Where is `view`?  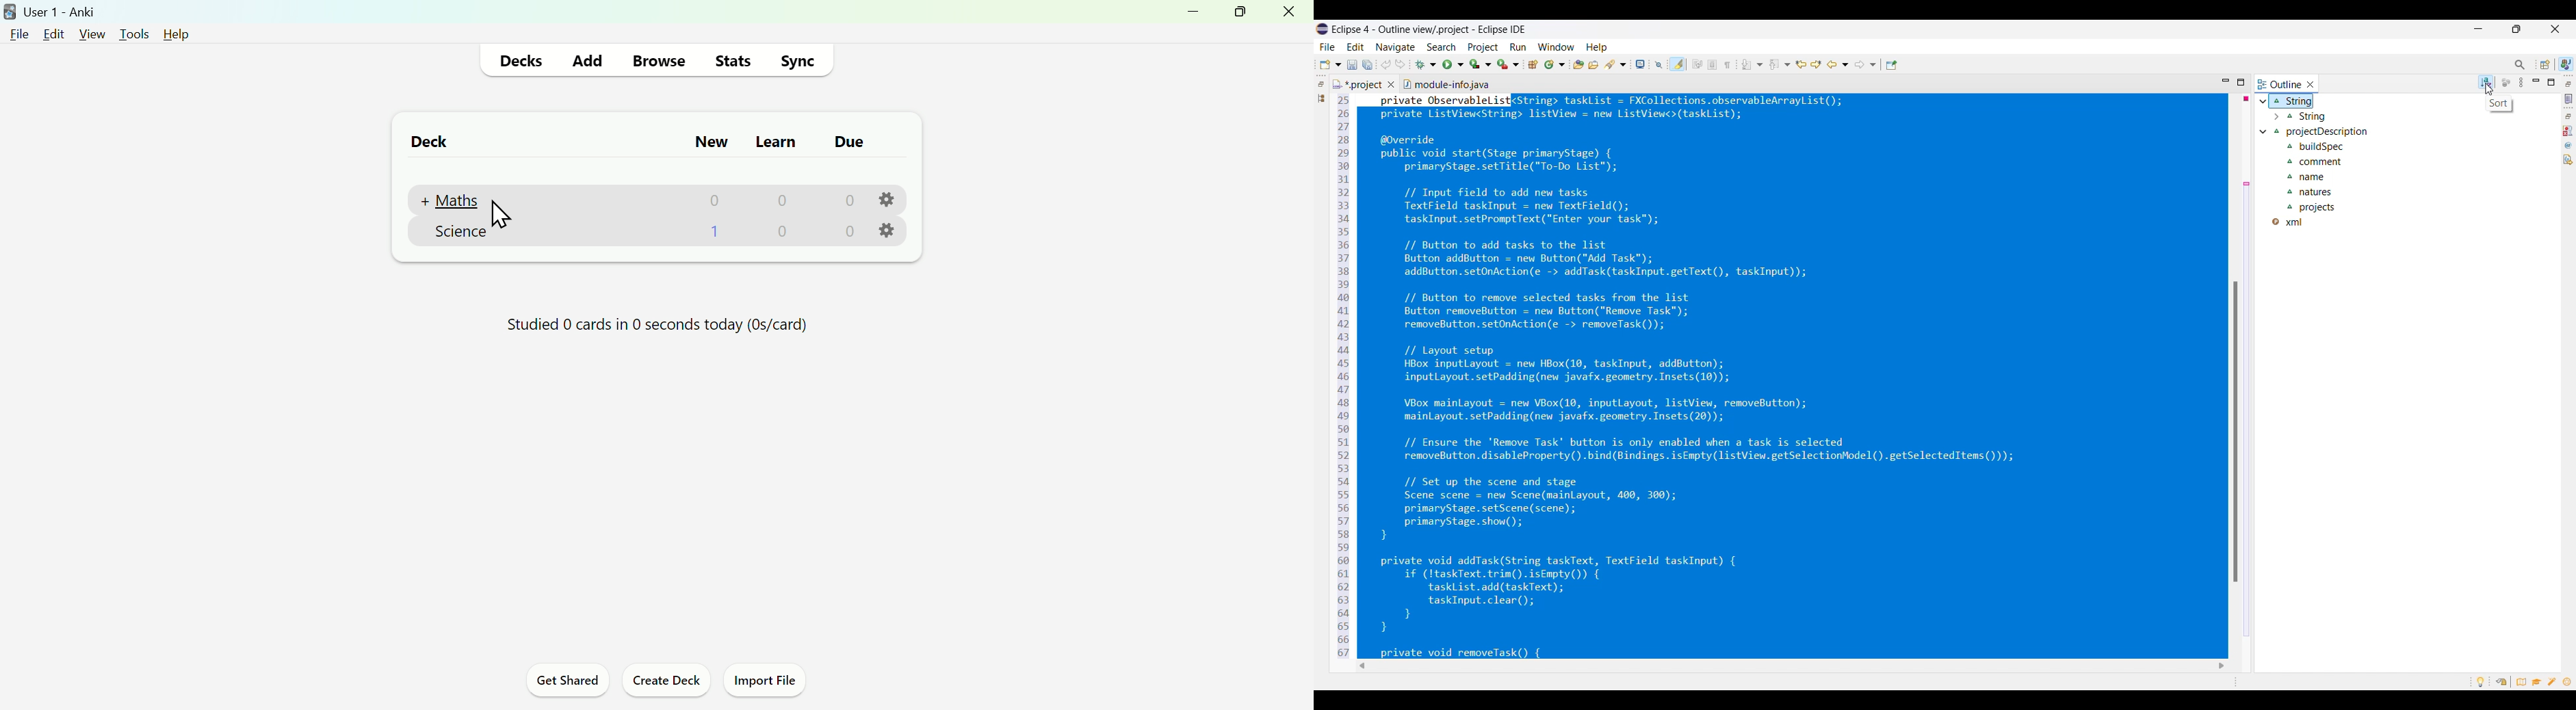
view is located at coordinates (91, 34).